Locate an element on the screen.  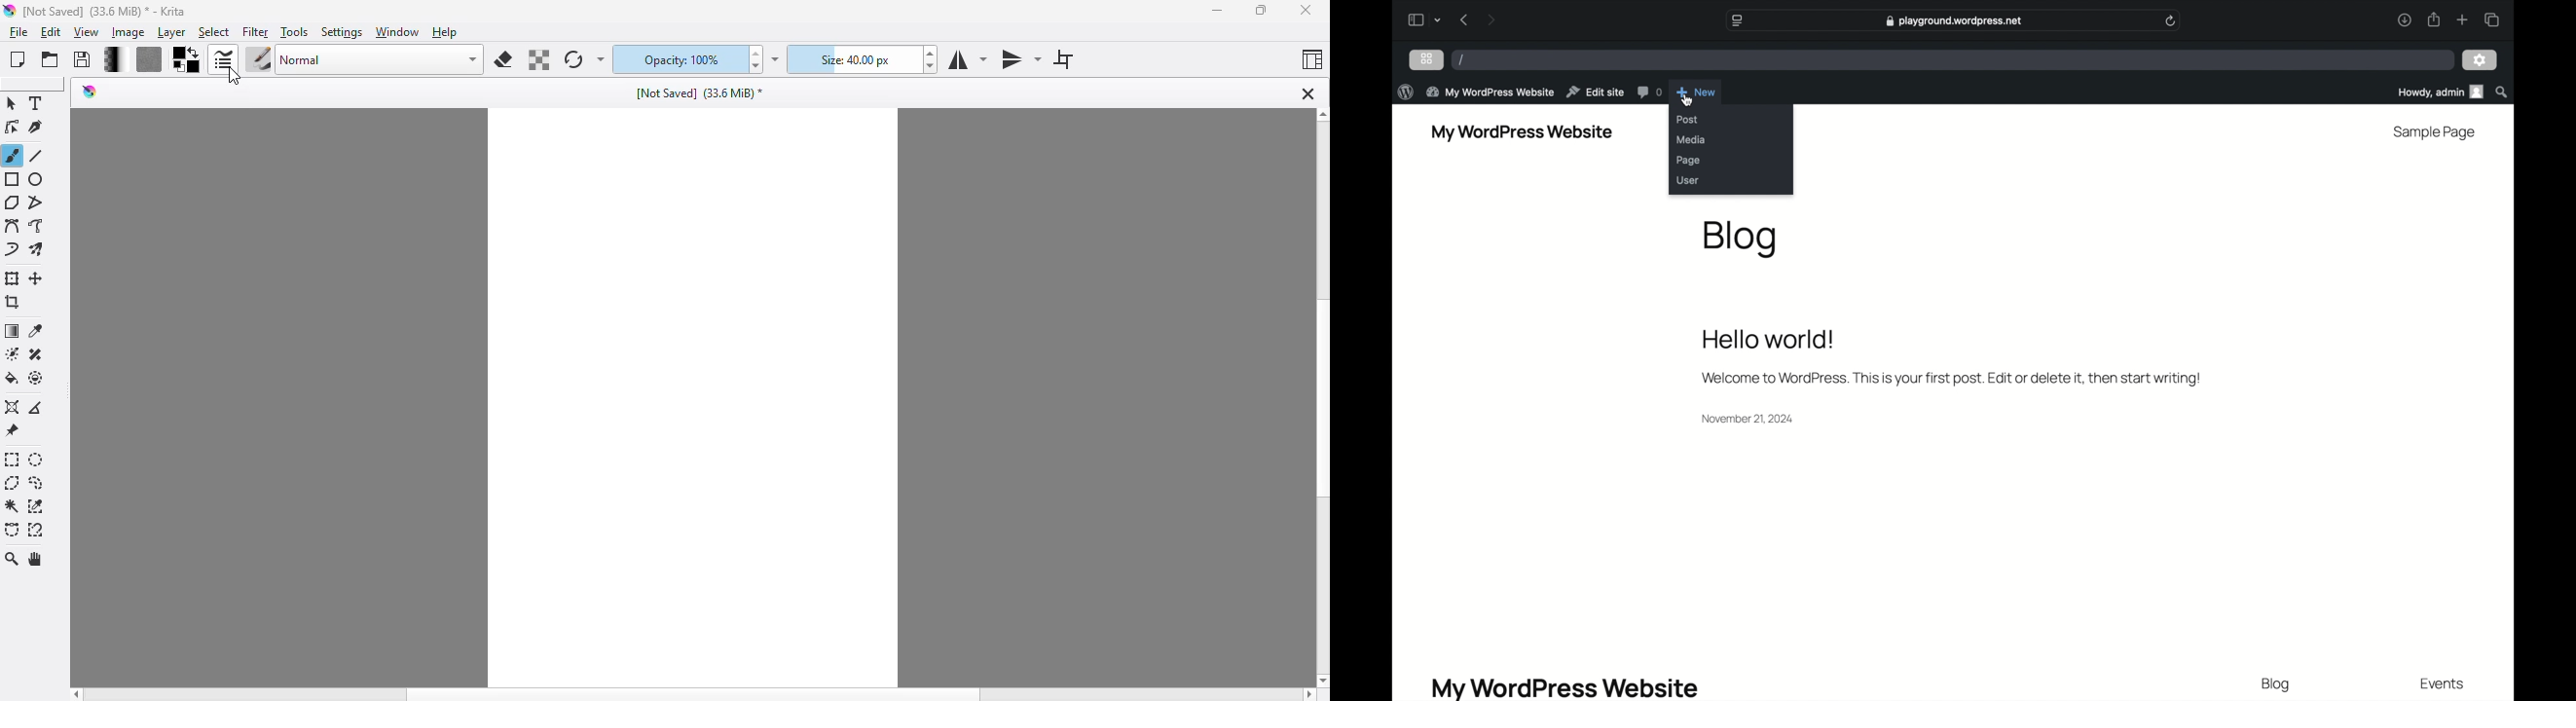
elliptical selection tool is located at coordinates (38, 461).